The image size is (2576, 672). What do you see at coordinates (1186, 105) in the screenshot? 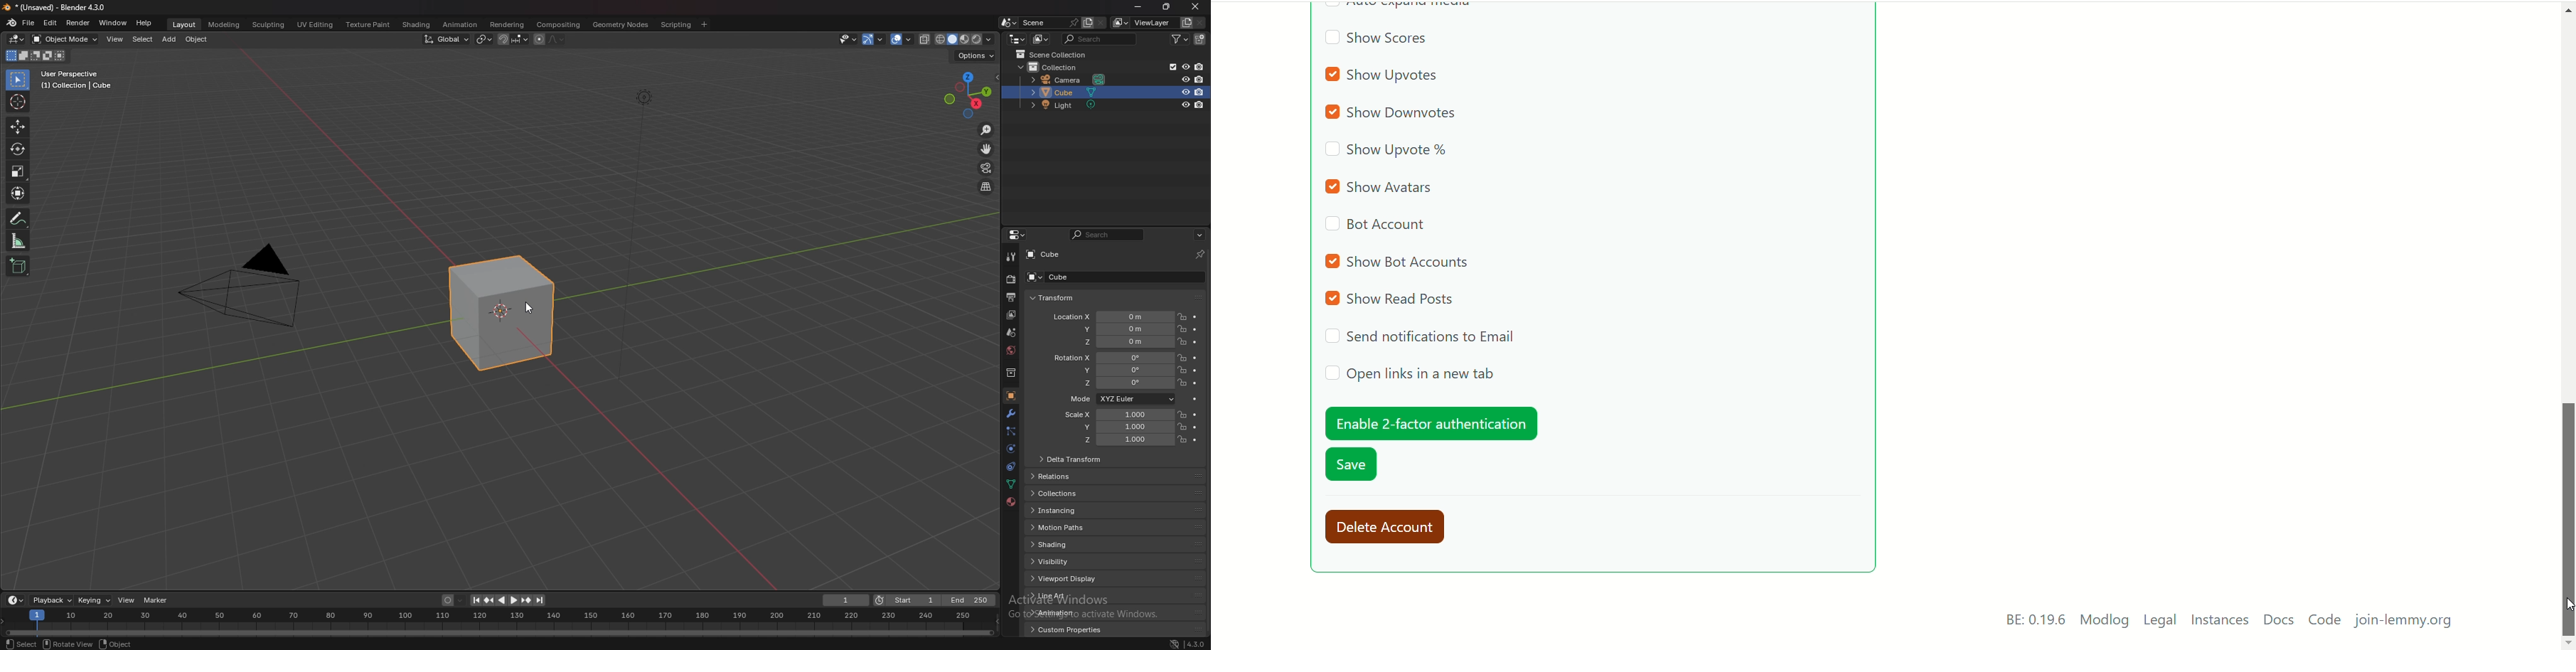
I see `hide in viewport` at bounding box center [1186, 105].